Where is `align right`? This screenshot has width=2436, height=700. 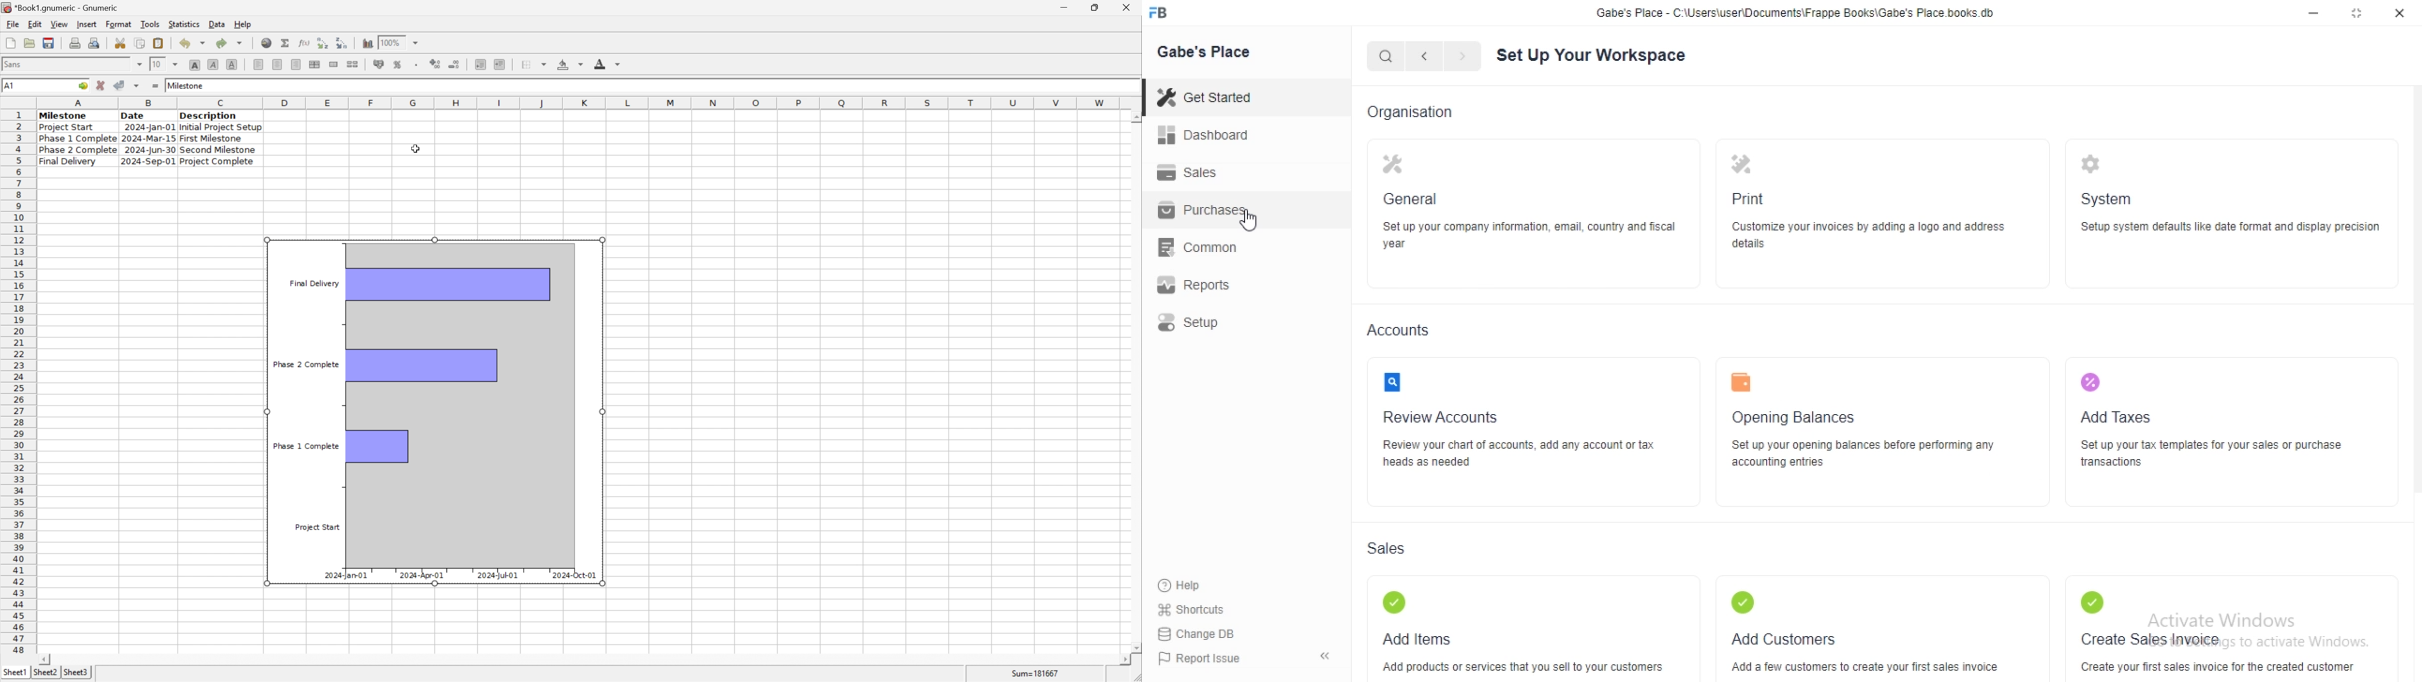
align right is located at coordinates (295, 65).